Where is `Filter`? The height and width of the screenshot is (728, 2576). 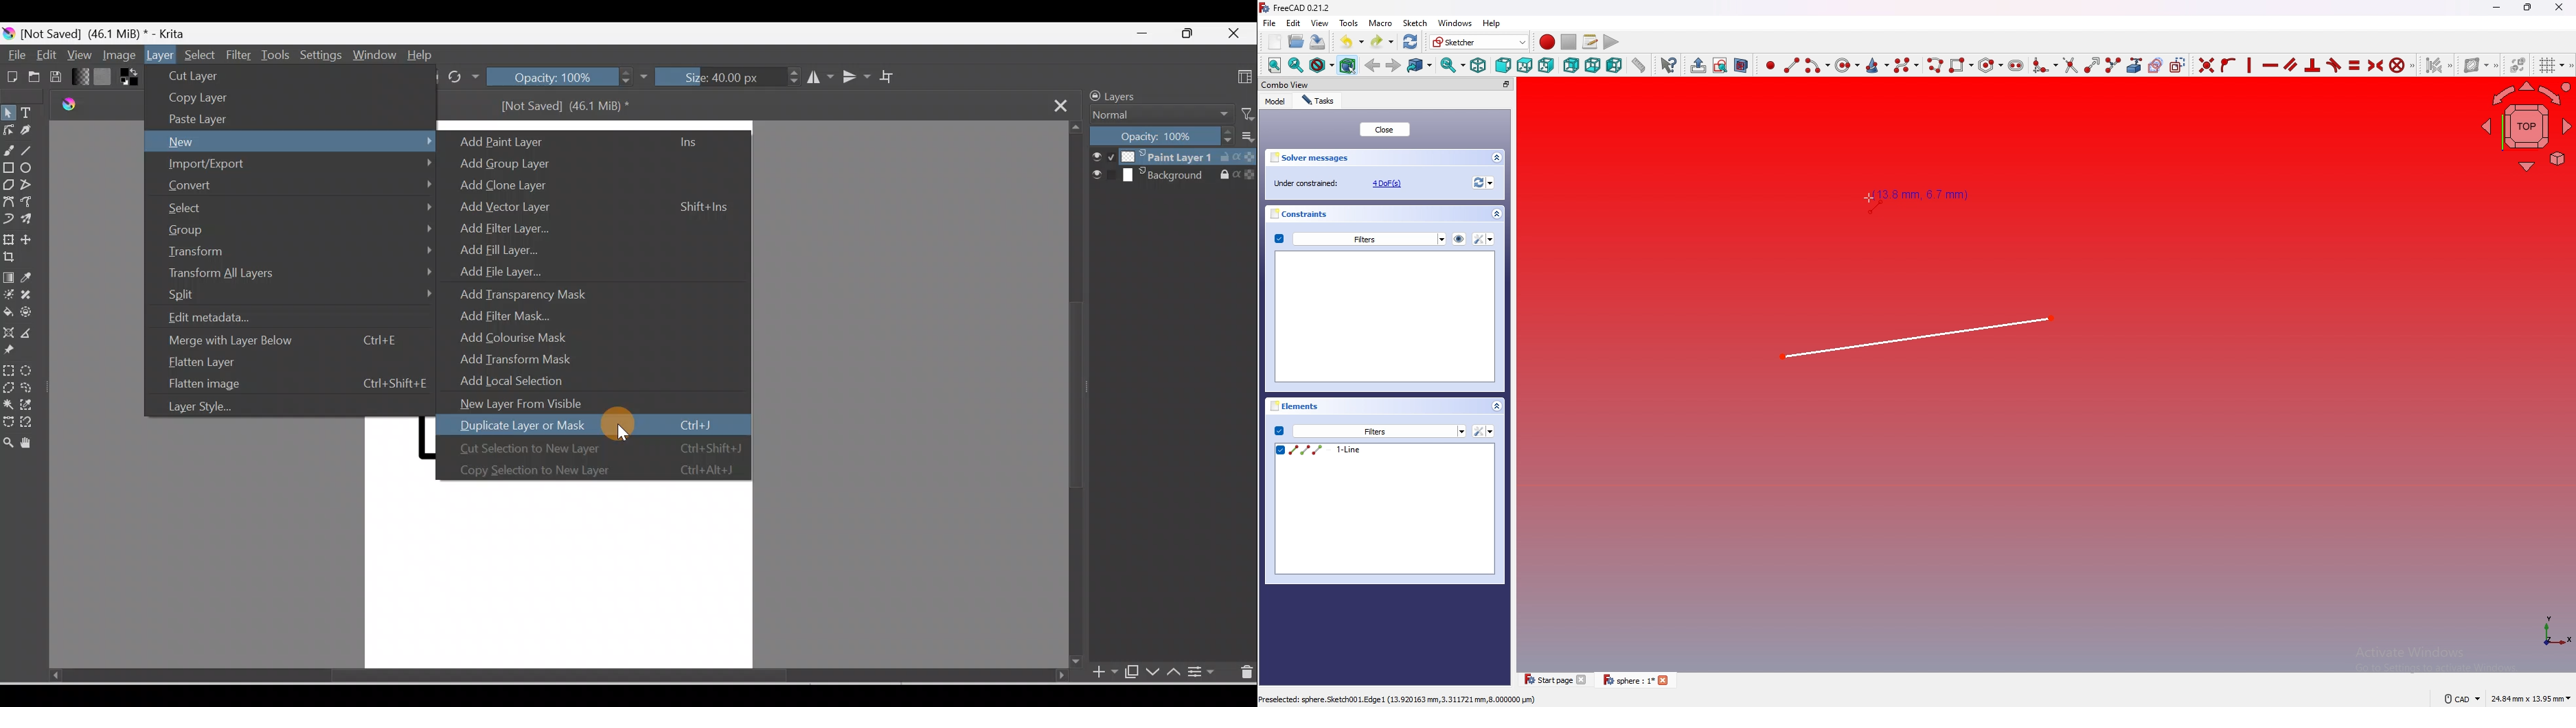 Filter is located at coordinates (1242, 113).